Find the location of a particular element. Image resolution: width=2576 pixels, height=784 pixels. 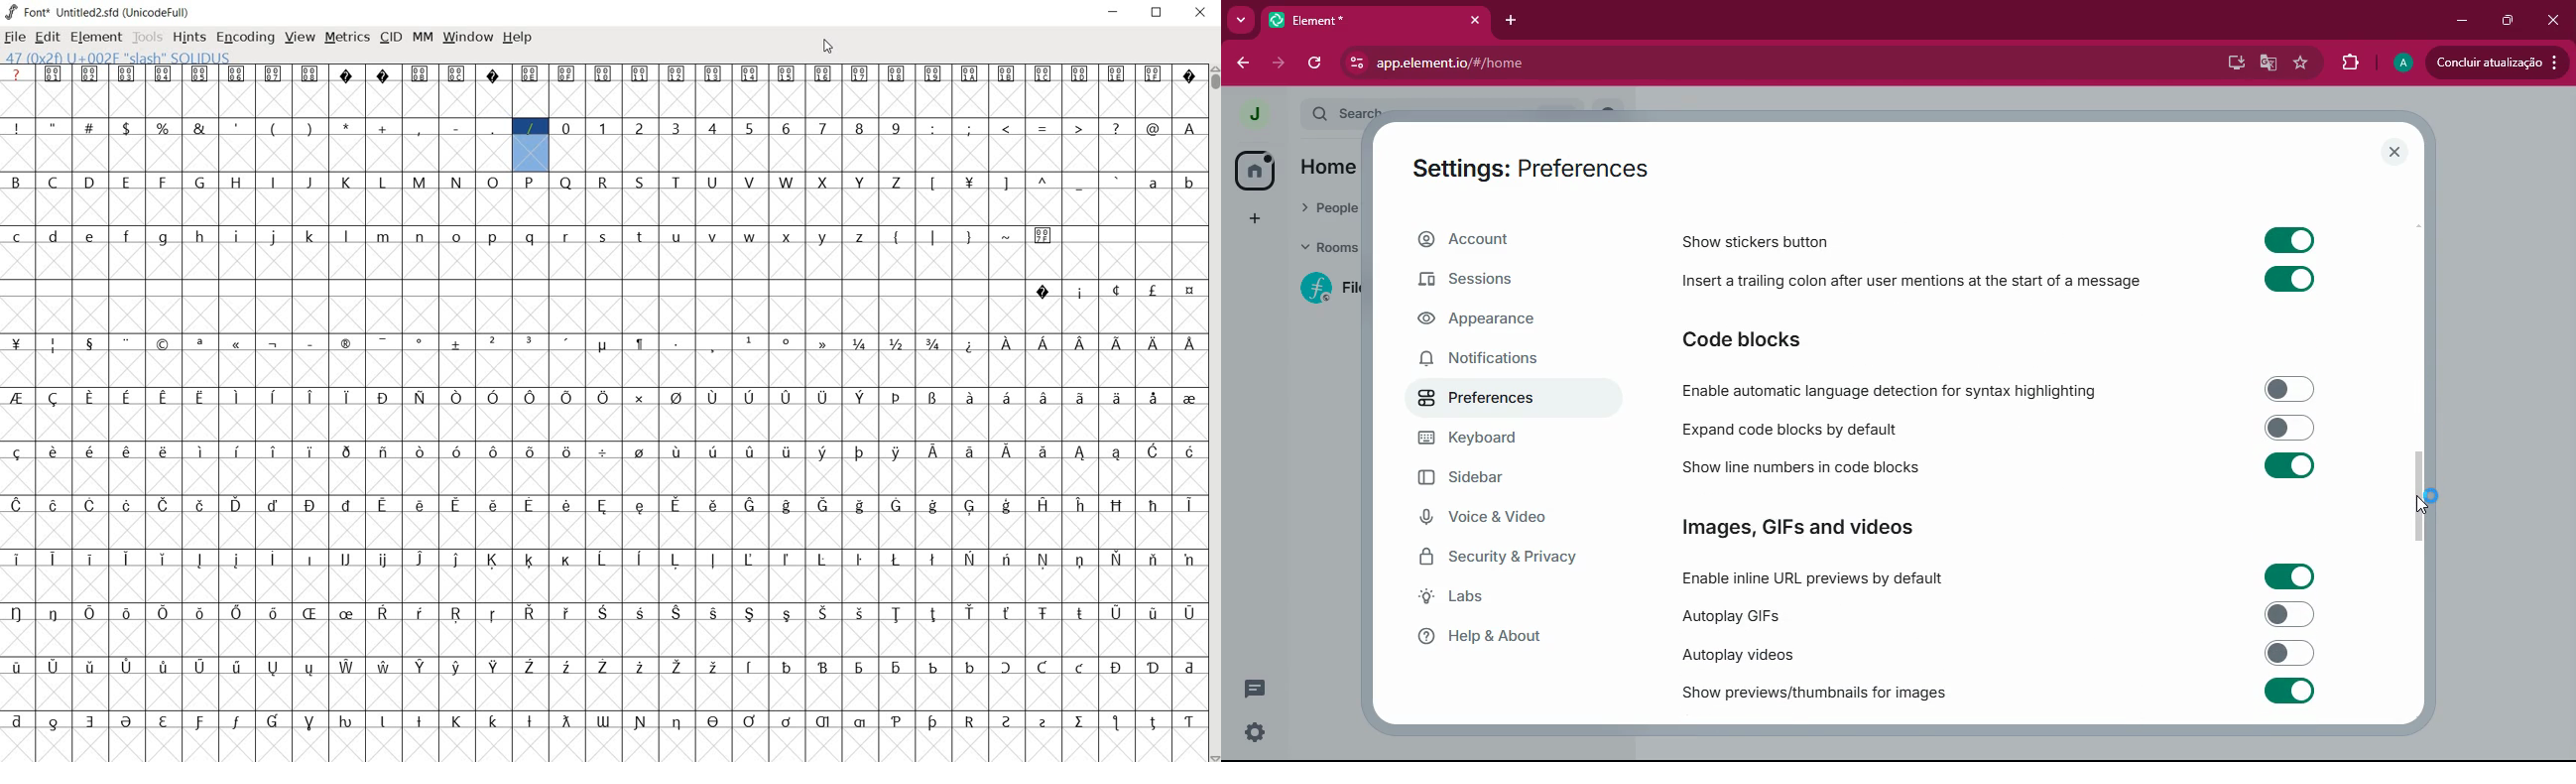

glyph is located at coordinates (1189, 614).